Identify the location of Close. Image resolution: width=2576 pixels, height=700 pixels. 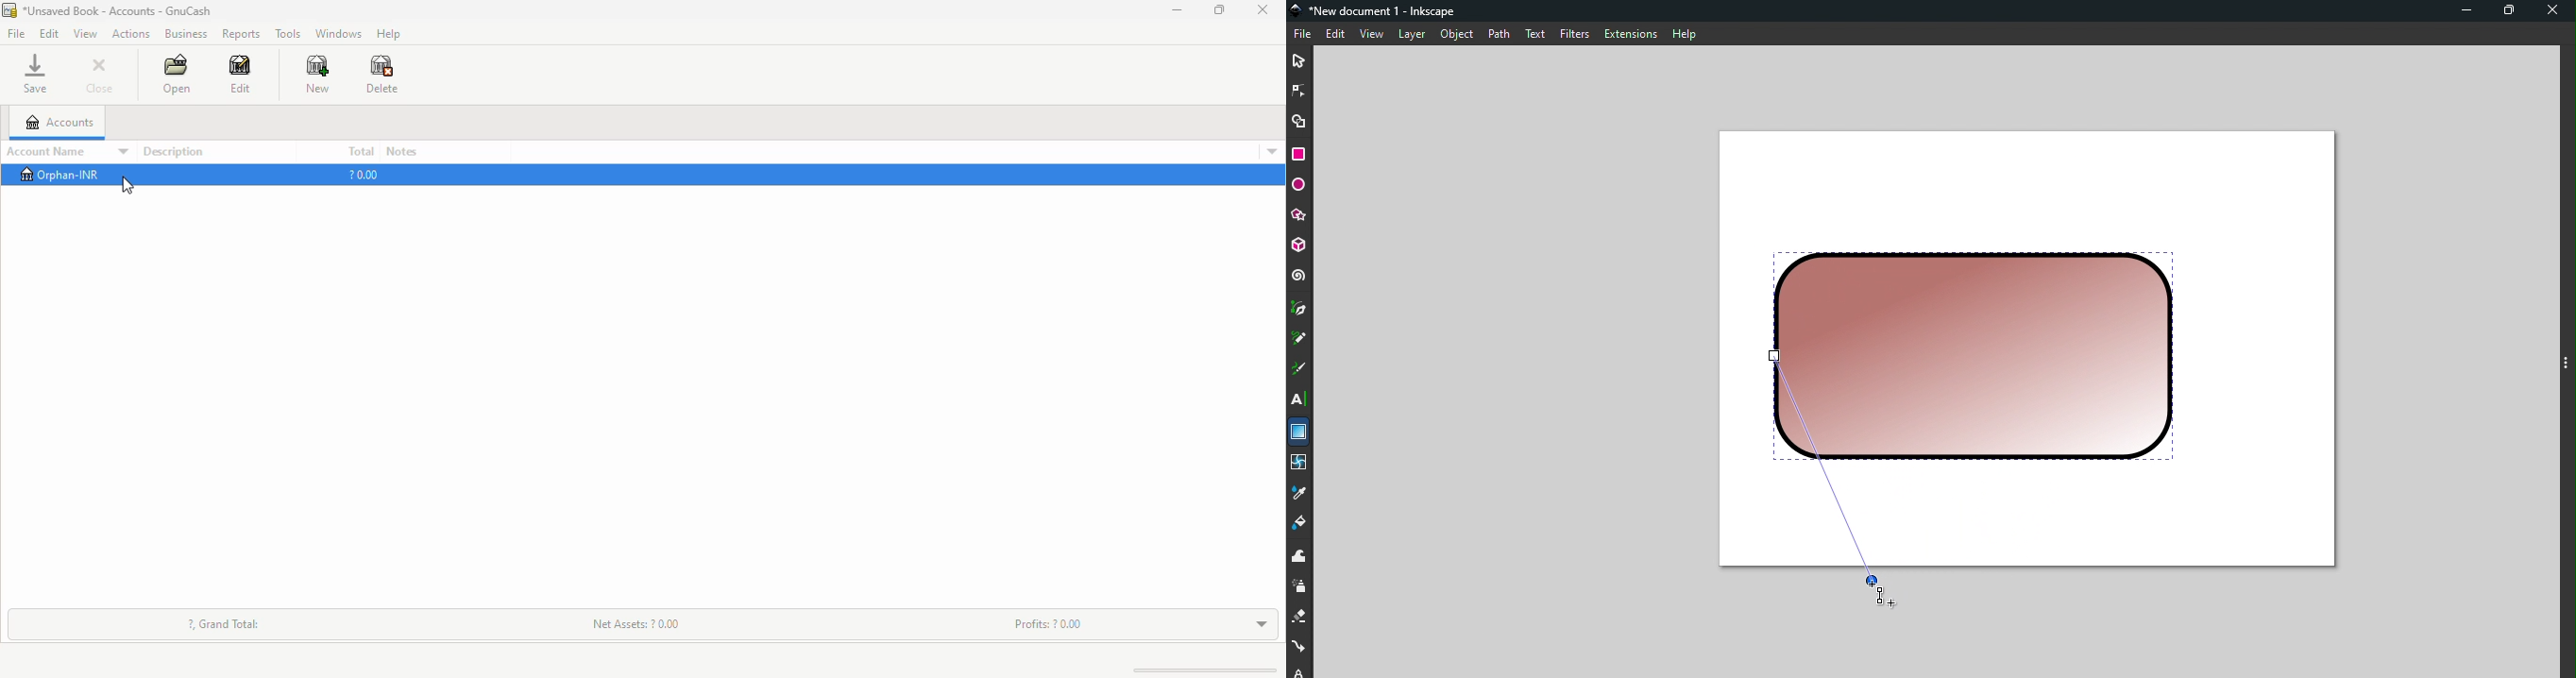
(2554, 12).